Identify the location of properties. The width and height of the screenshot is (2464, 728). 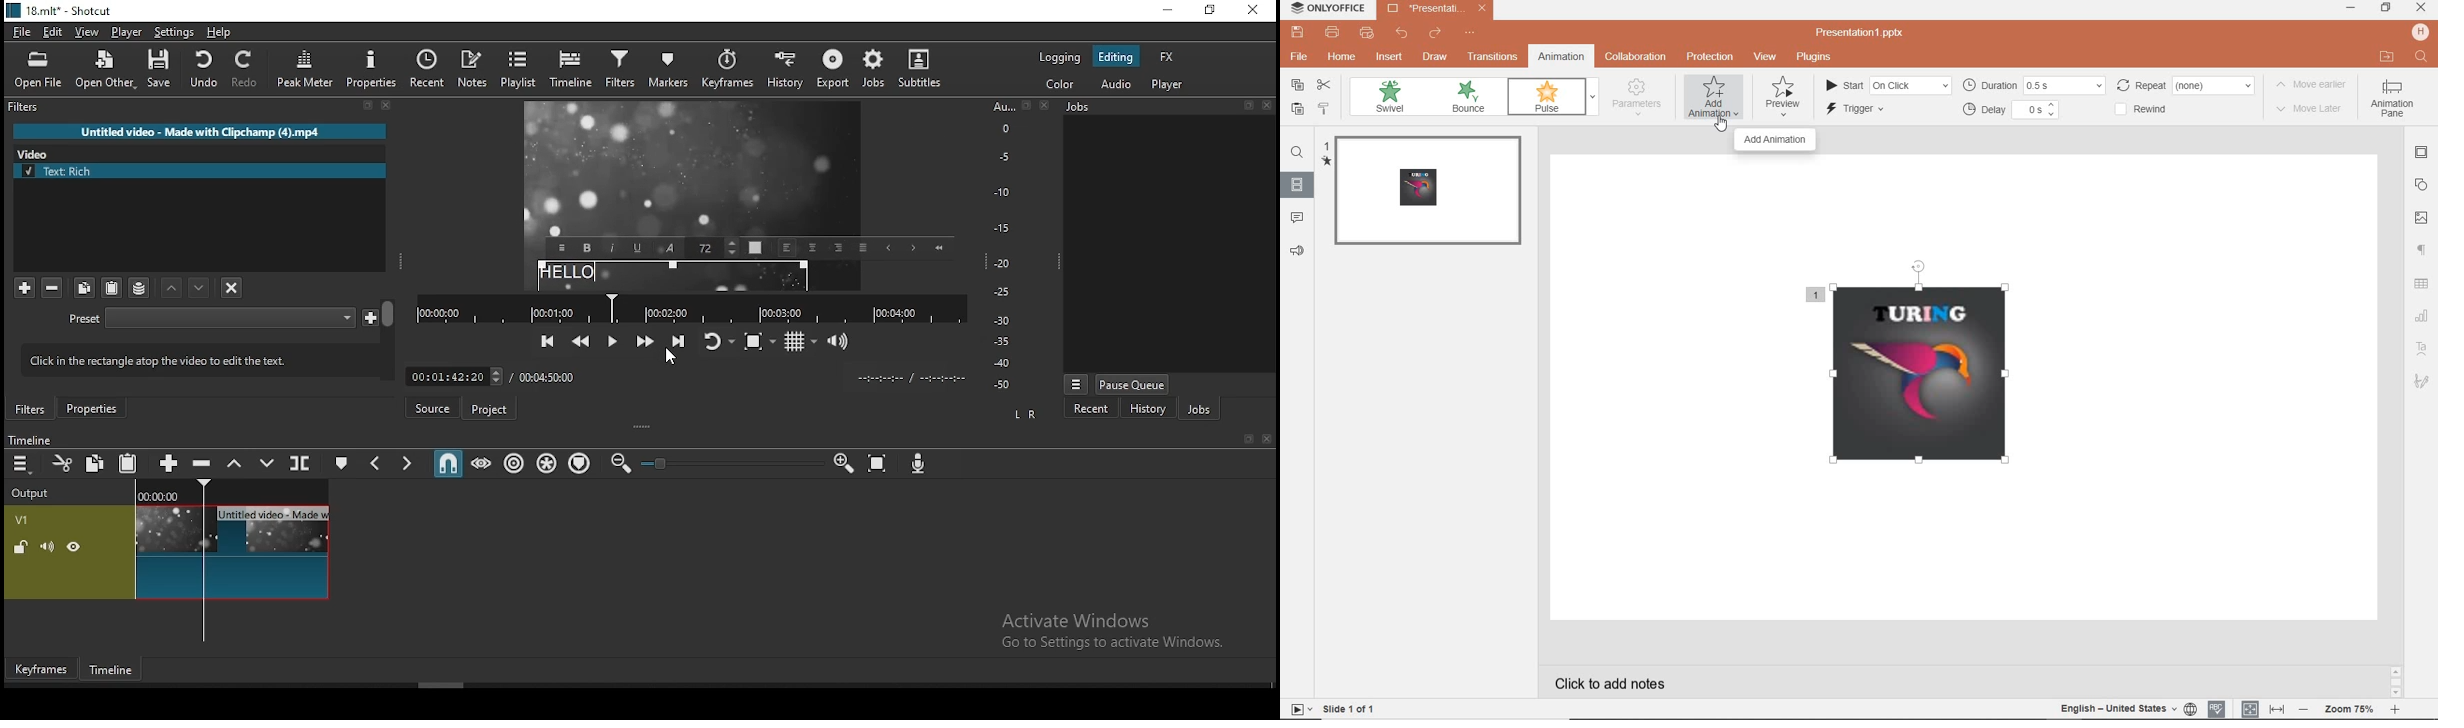
(369, 69).